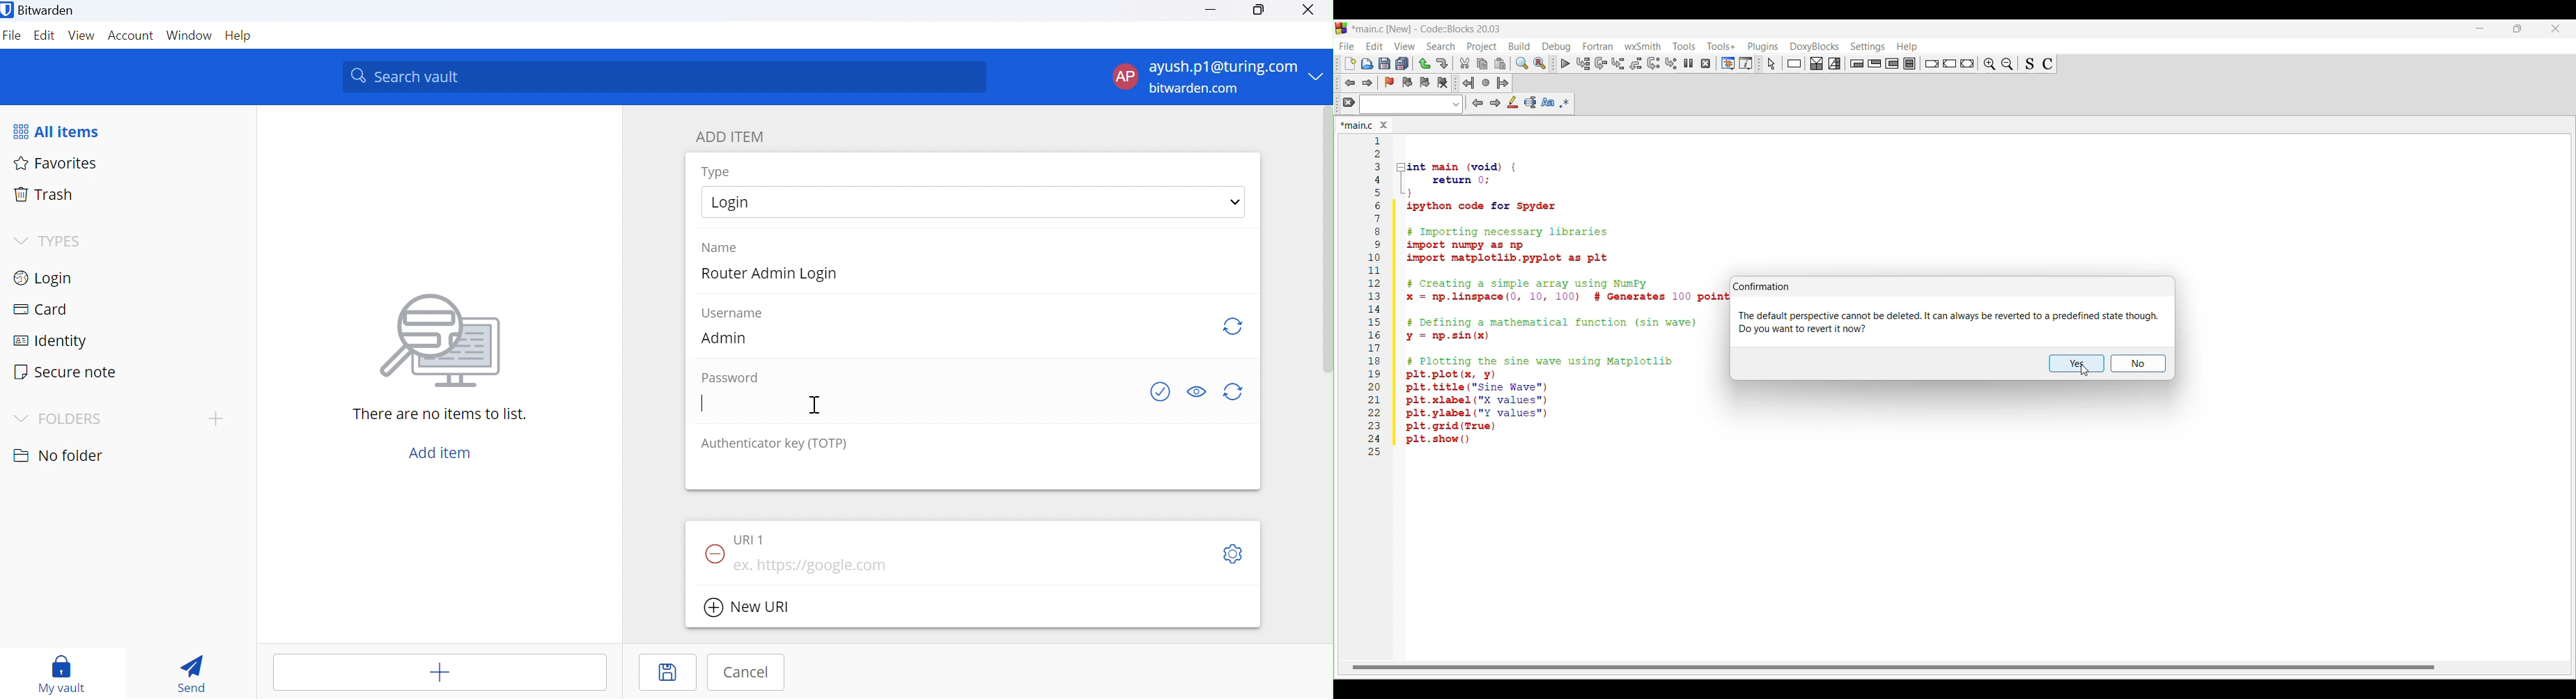 Image resolution: width=2576 pixels, height=700 pixels. What do you see at coordinates (1367, 63) in the screenshot?
I see `Open` at bounding box center [1367, 63].